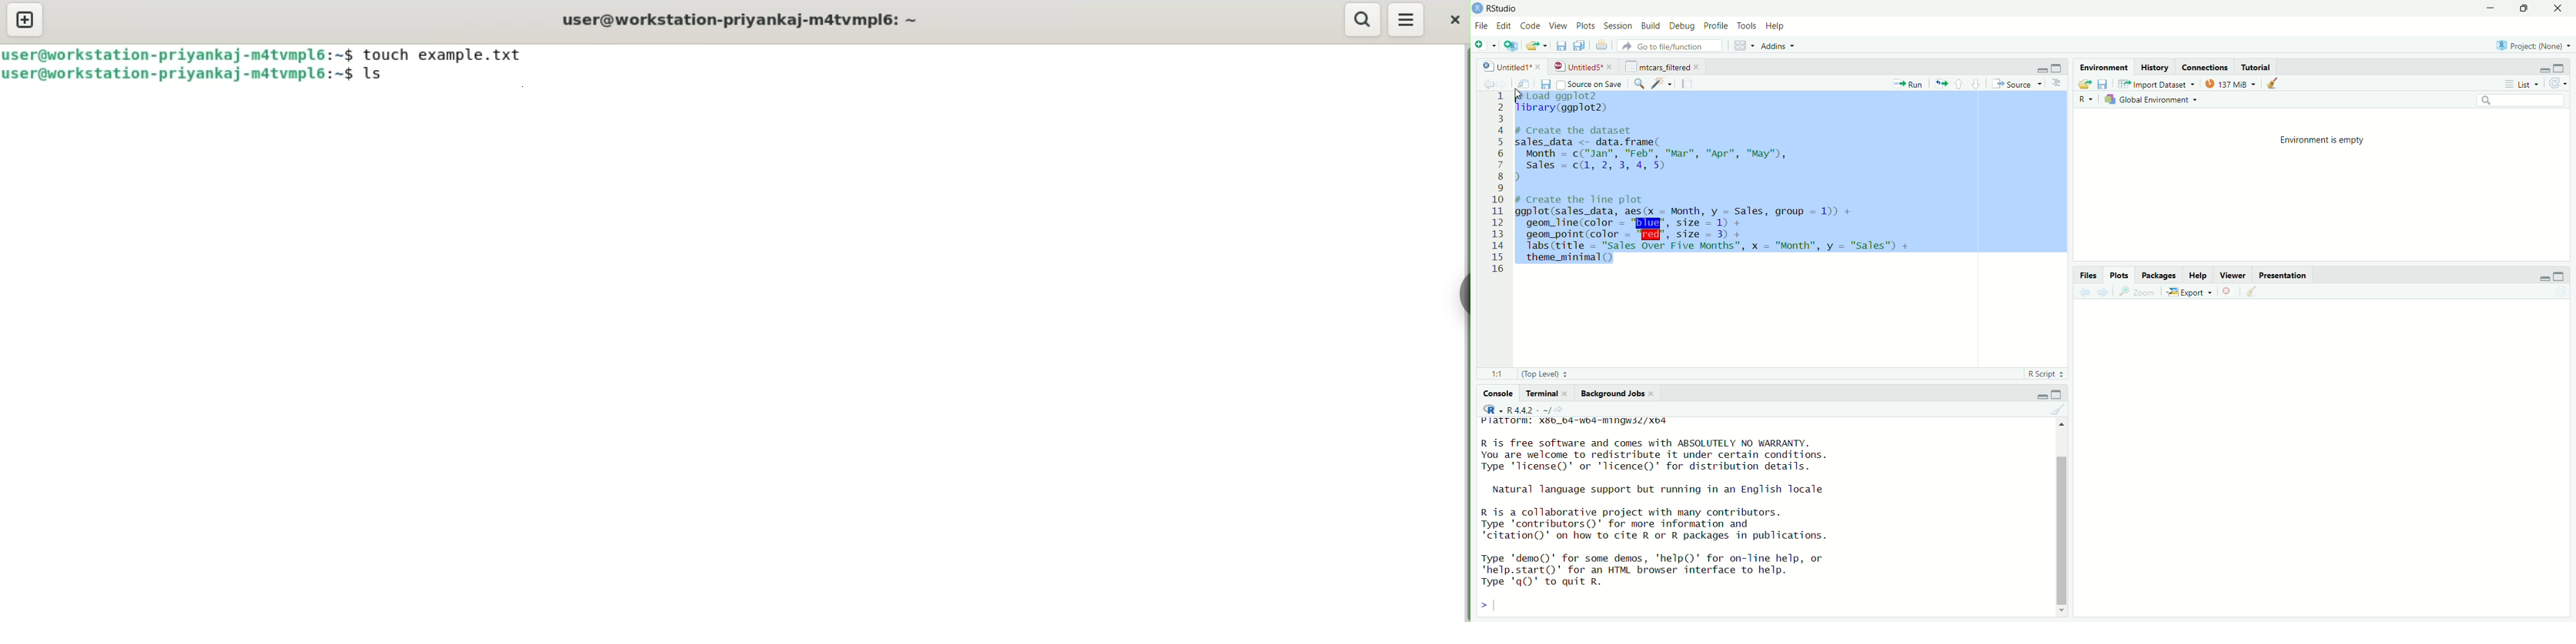 The image size is (2576, 644). Describe the element at coordinates (1521, 94) in the screenshot. I see `cursor` at that location.